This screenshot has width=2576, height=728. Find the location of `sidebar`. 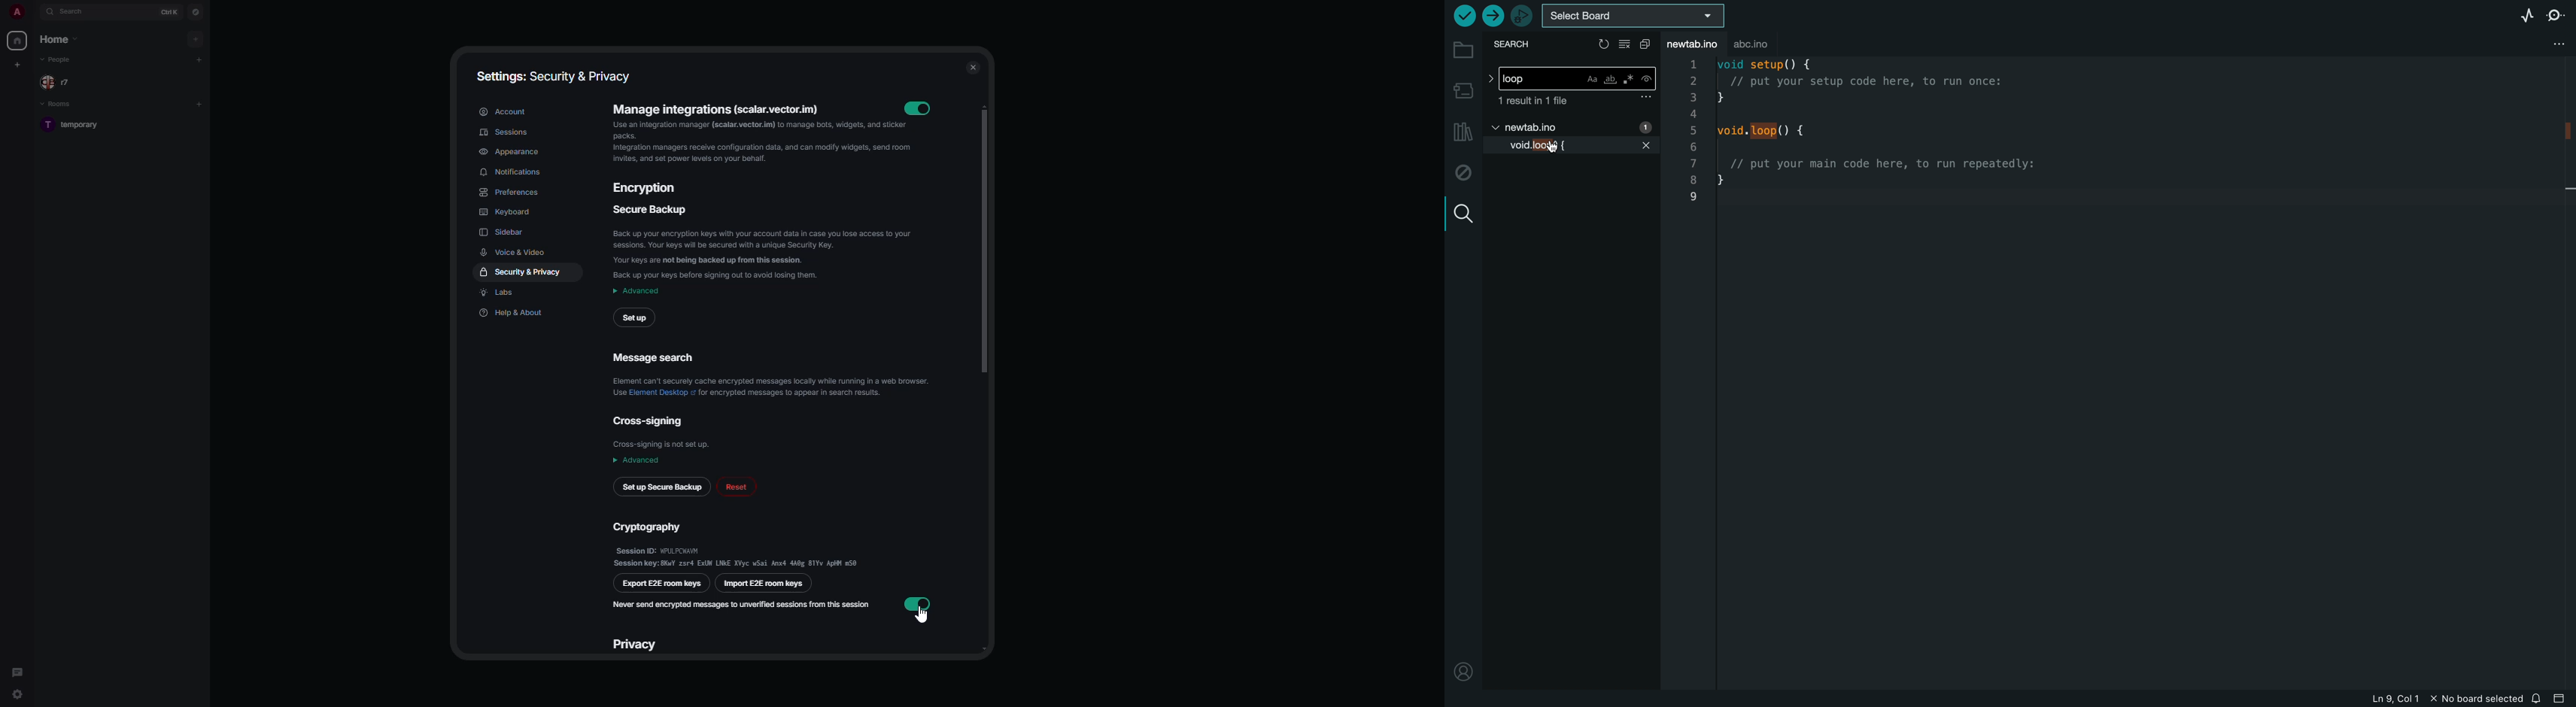

sidebar is located at coordinates (503, 232).